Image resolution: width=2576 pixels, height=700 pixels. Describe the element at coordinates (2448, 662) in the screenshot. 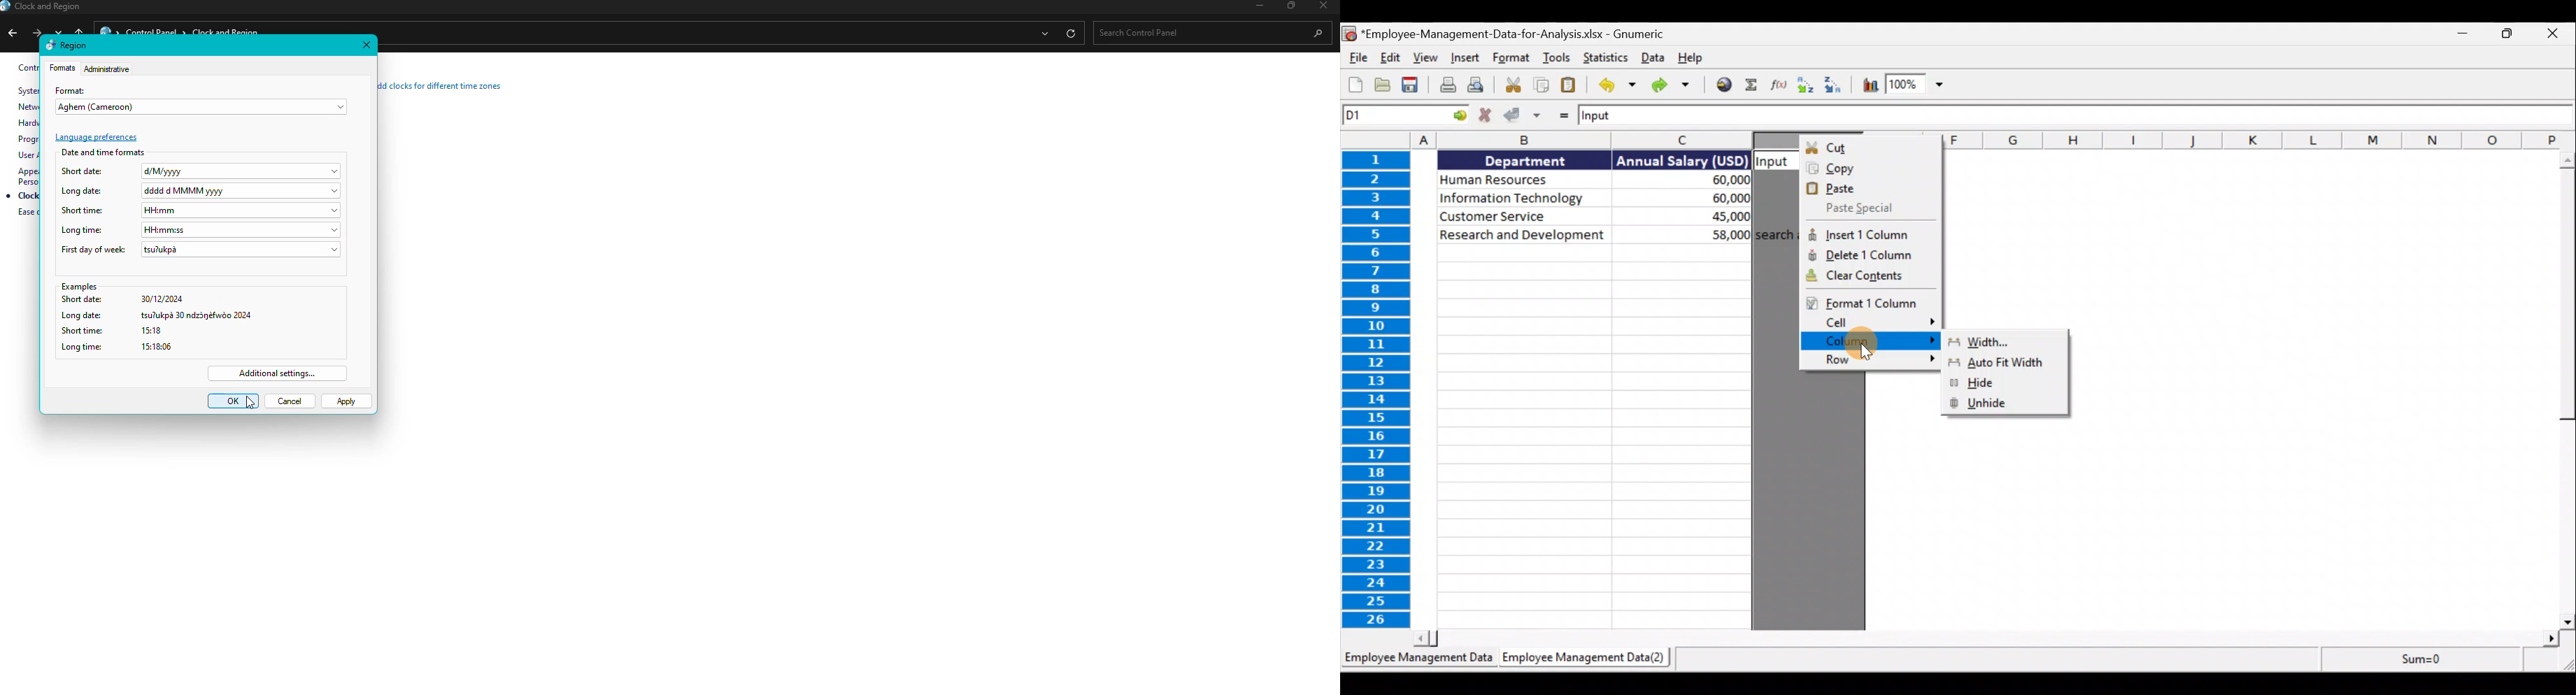

I see `sum=0` at that location.